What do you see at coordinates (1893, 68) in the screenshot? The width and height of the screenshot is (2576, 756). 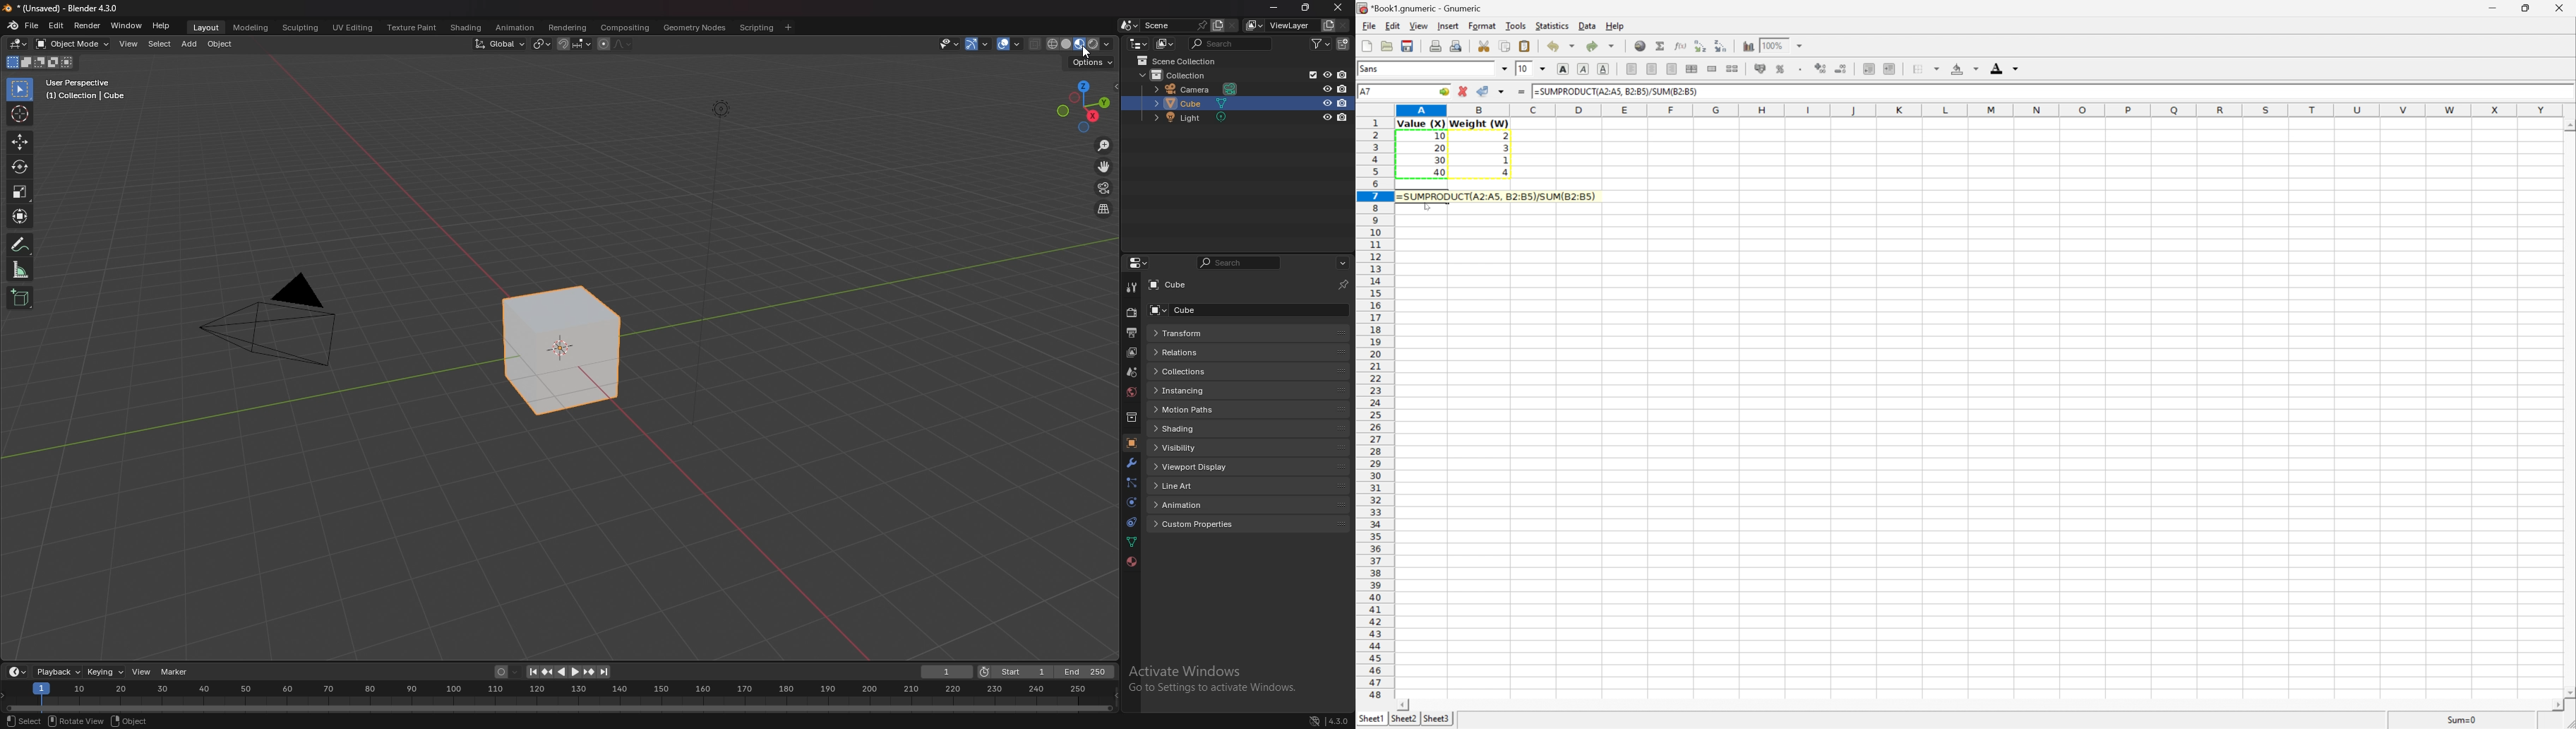 I see `Increase indent, and align the contents to the left` at bounding box center [1893, 68].